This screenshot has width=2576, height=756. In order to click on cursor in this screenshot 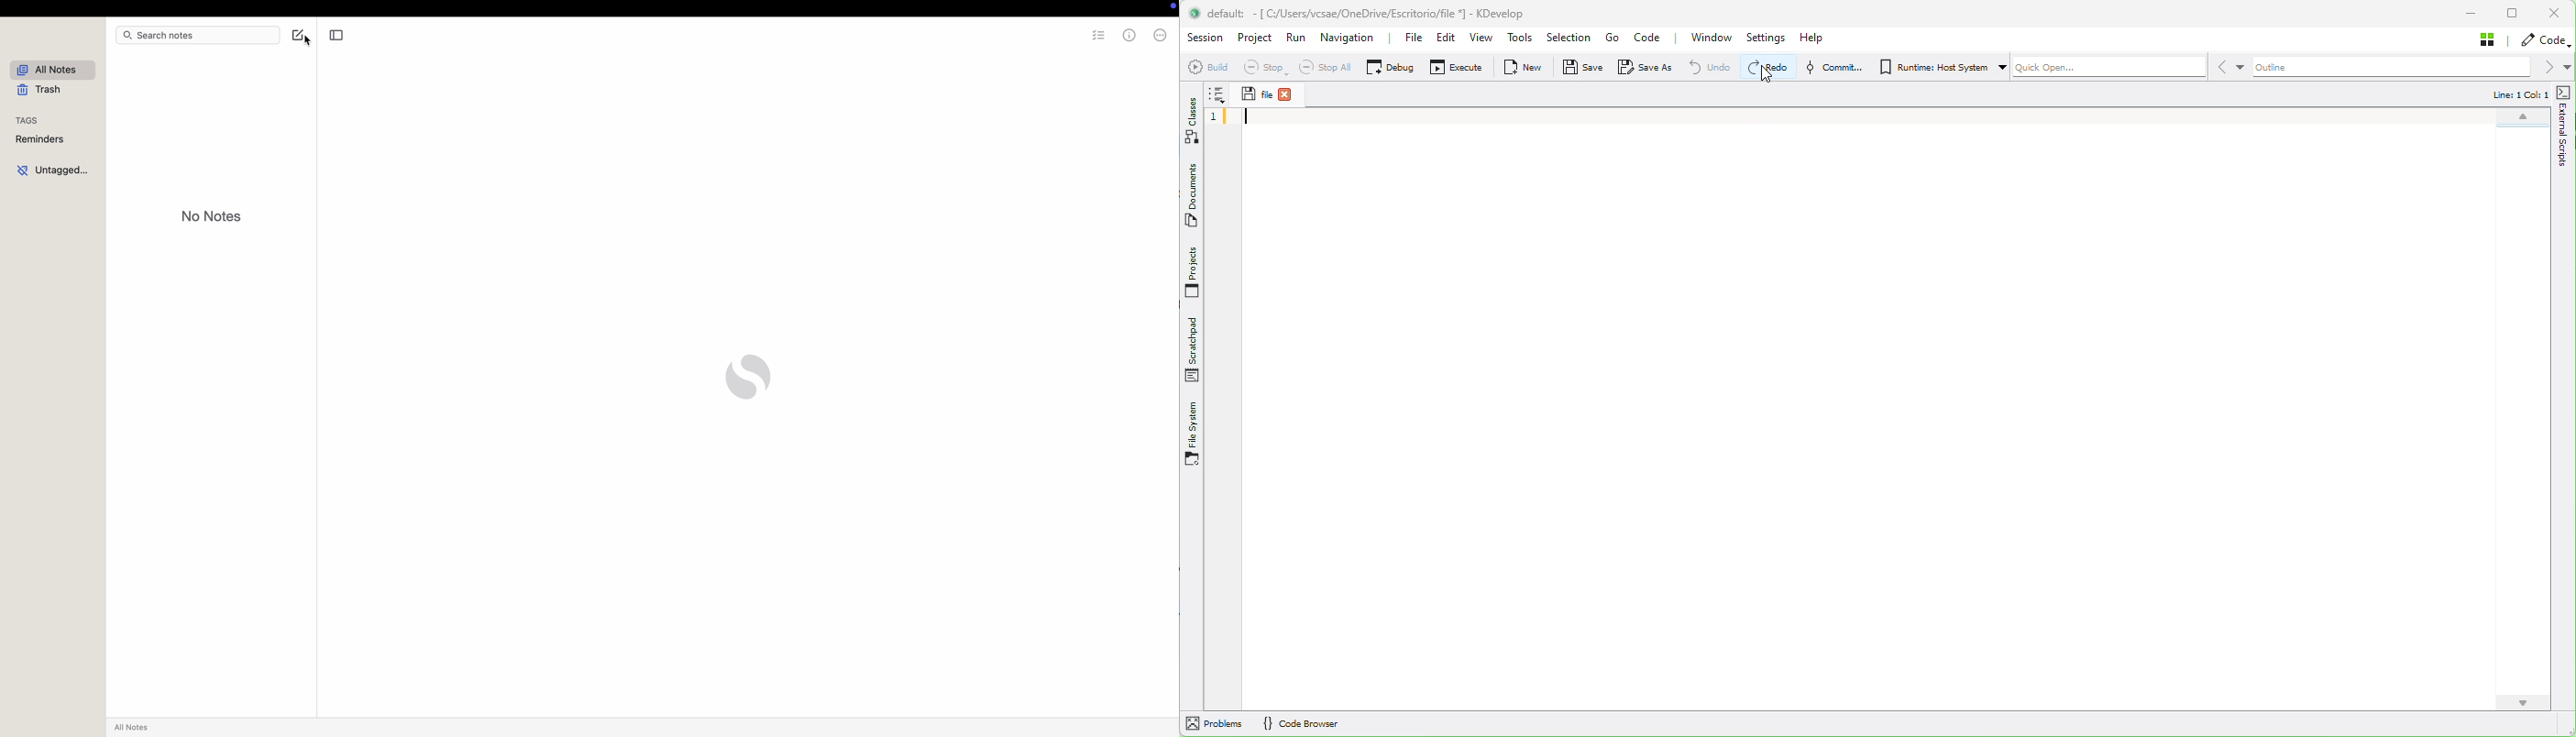, I will do `click(308, 42)`.